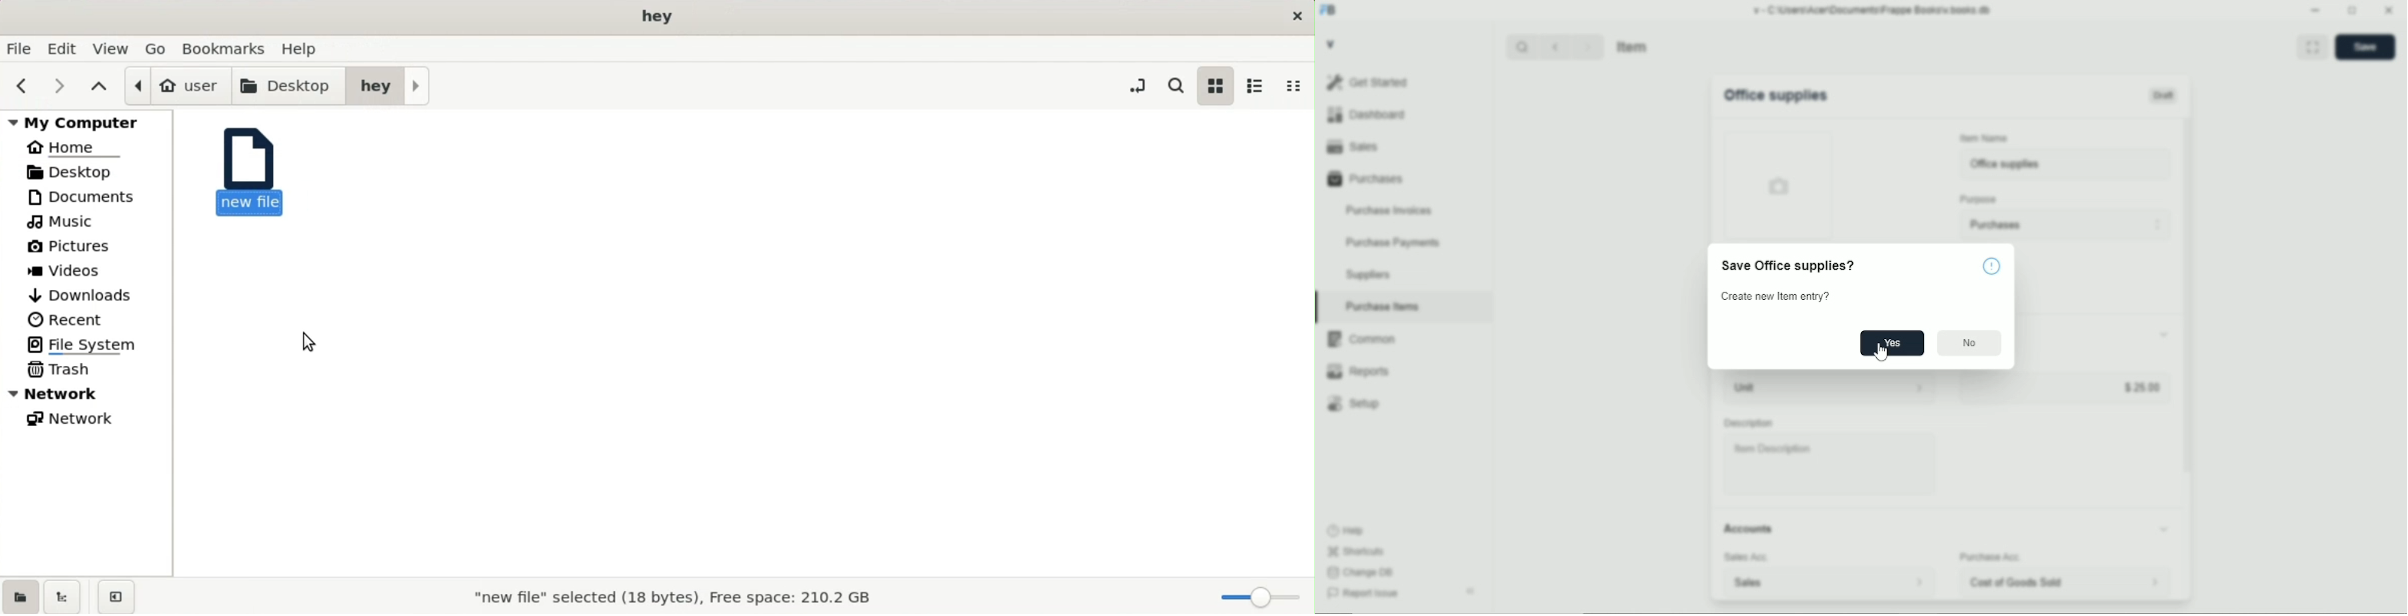  Describe the element at coordinates (2154, 582) in the screenshot. I see `account information` at that location.